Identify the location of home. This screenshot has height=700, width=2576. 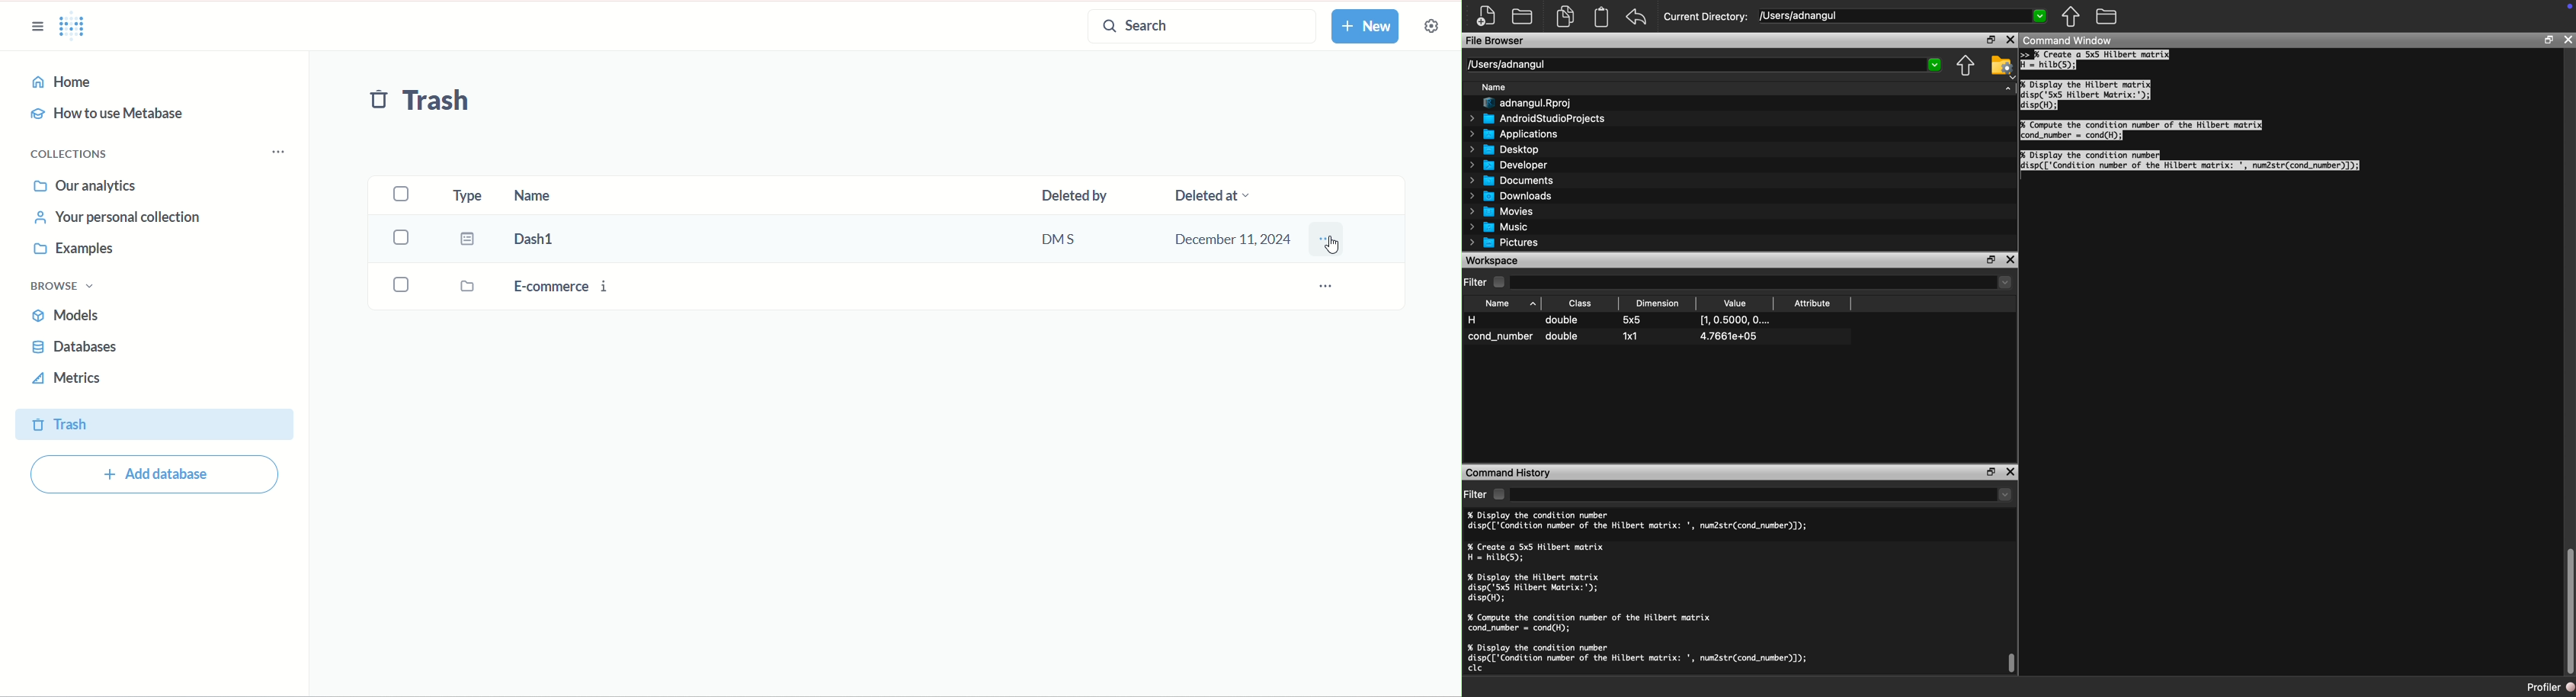
(154, 82).